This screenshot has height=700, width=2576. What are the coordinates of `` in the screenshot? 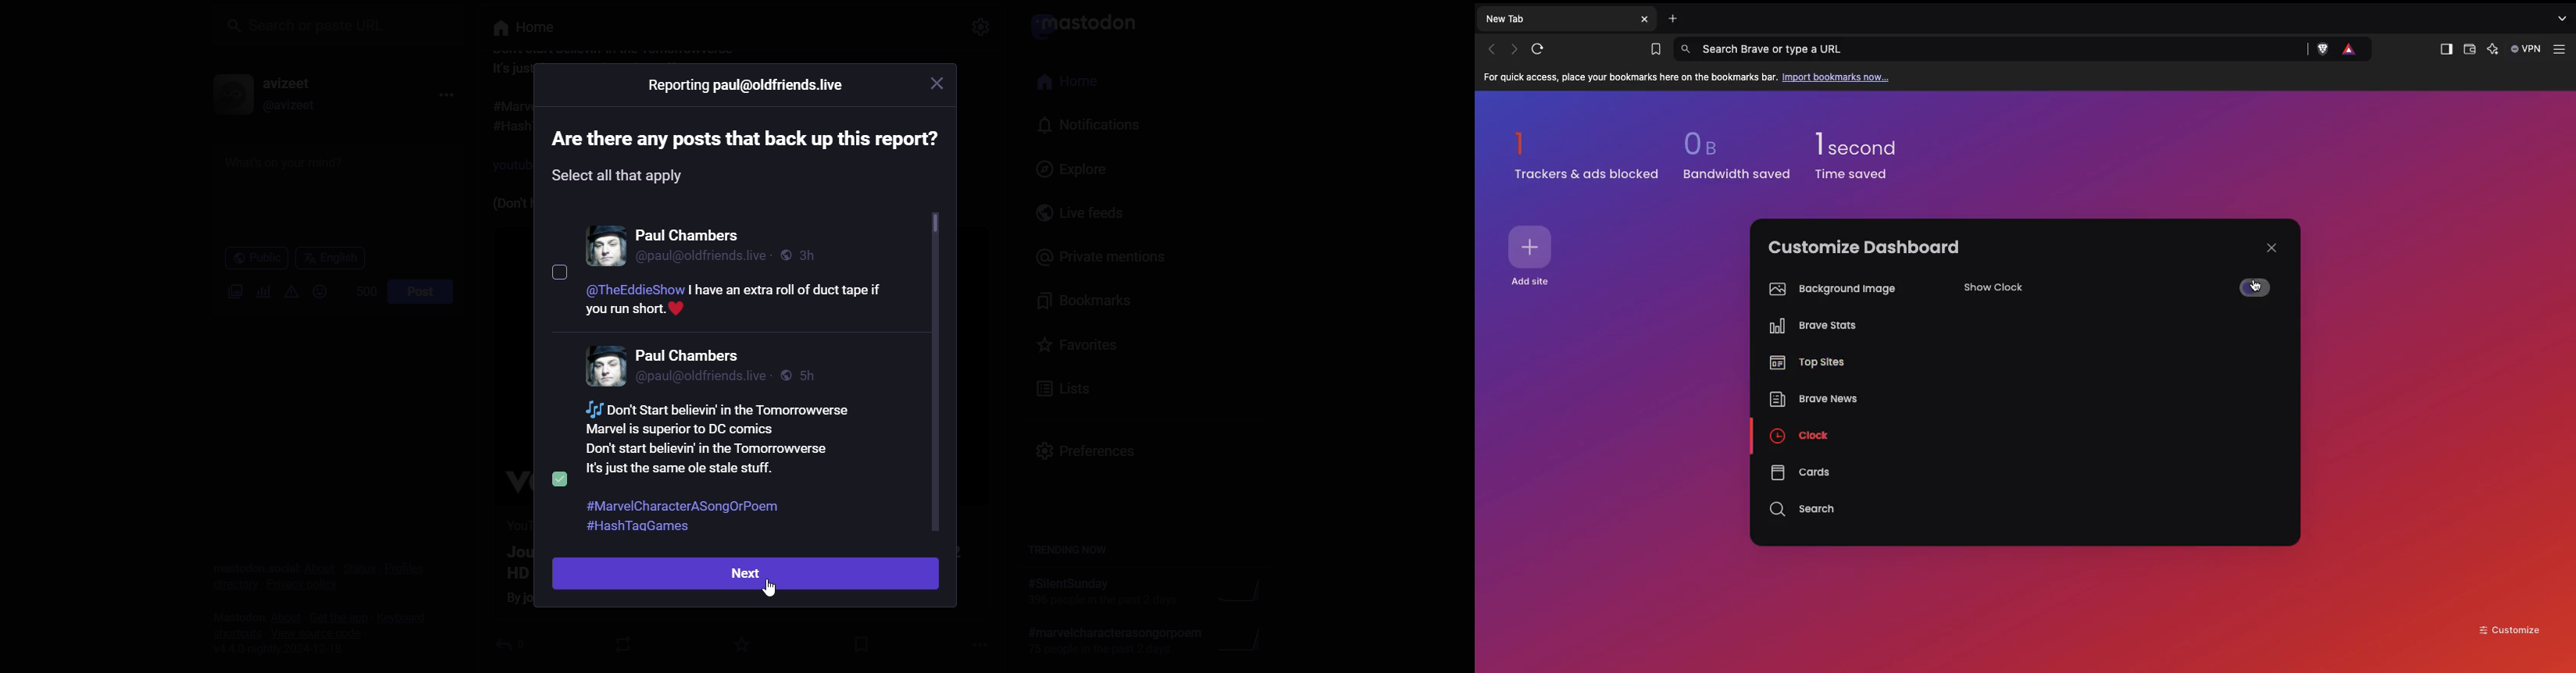 It's located at (705, 256).